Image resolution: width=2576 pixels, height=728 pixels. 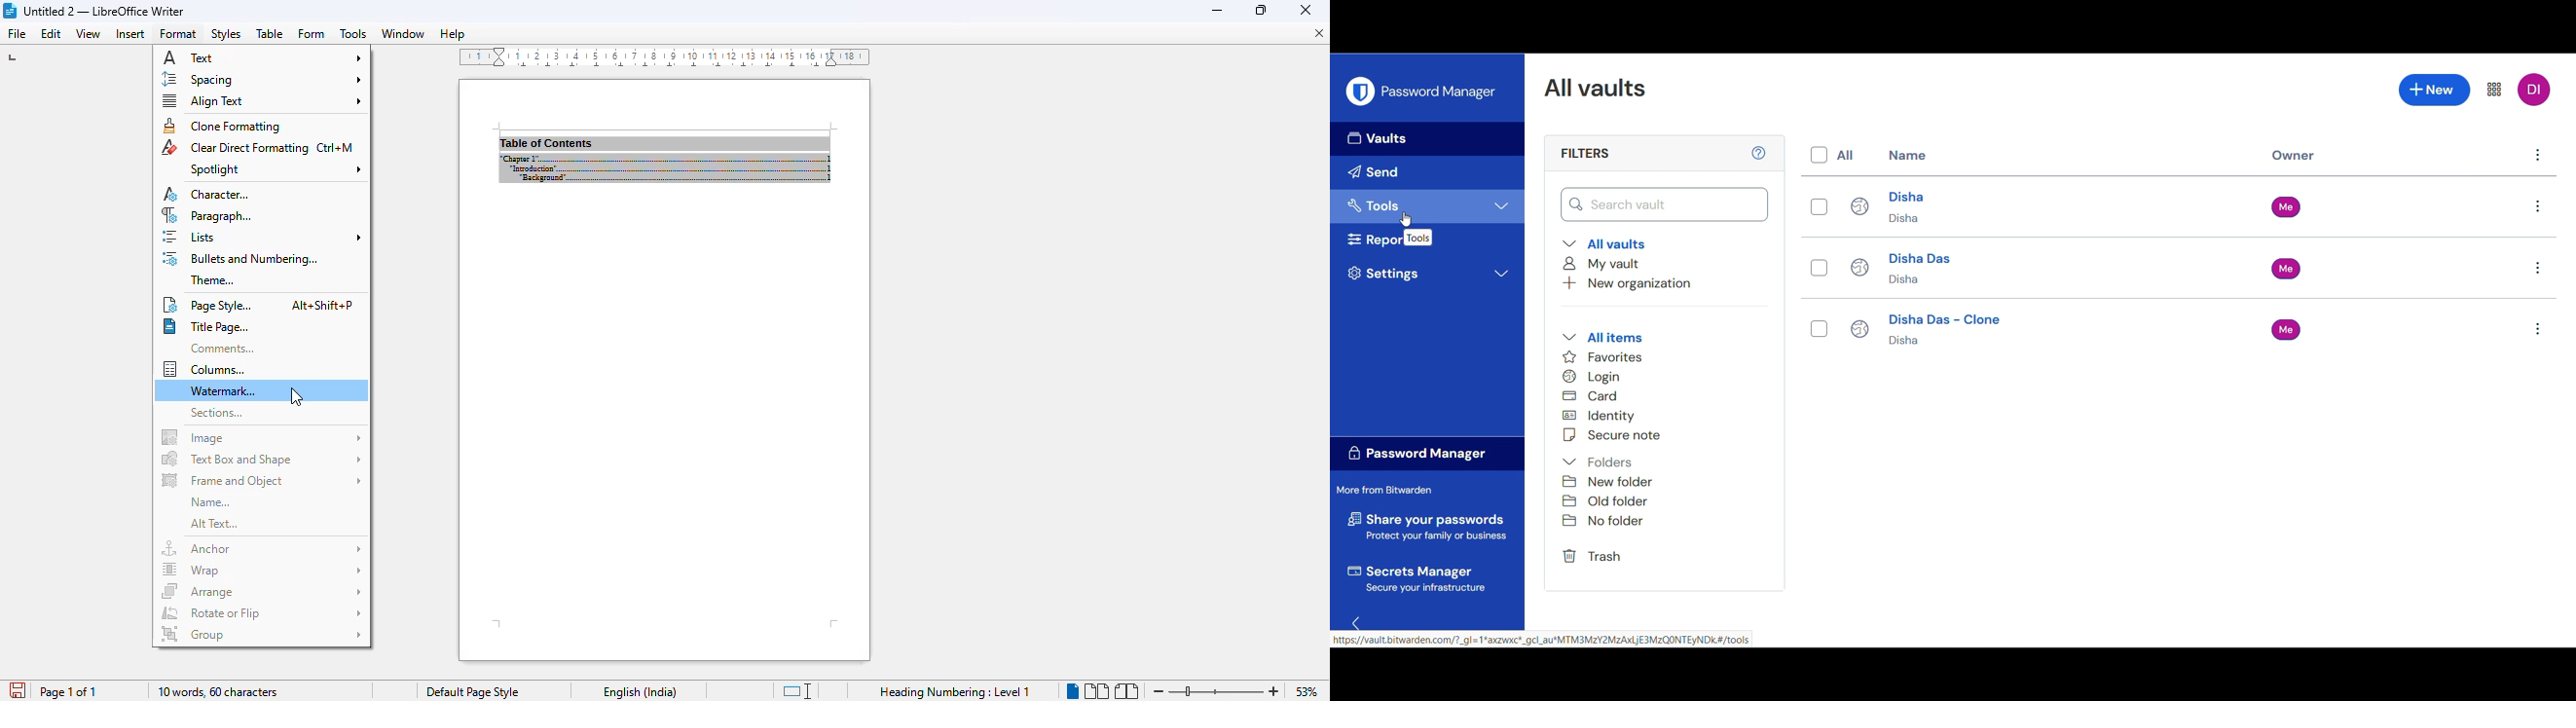 I want to click on Send, so click(x=1429, y=173).